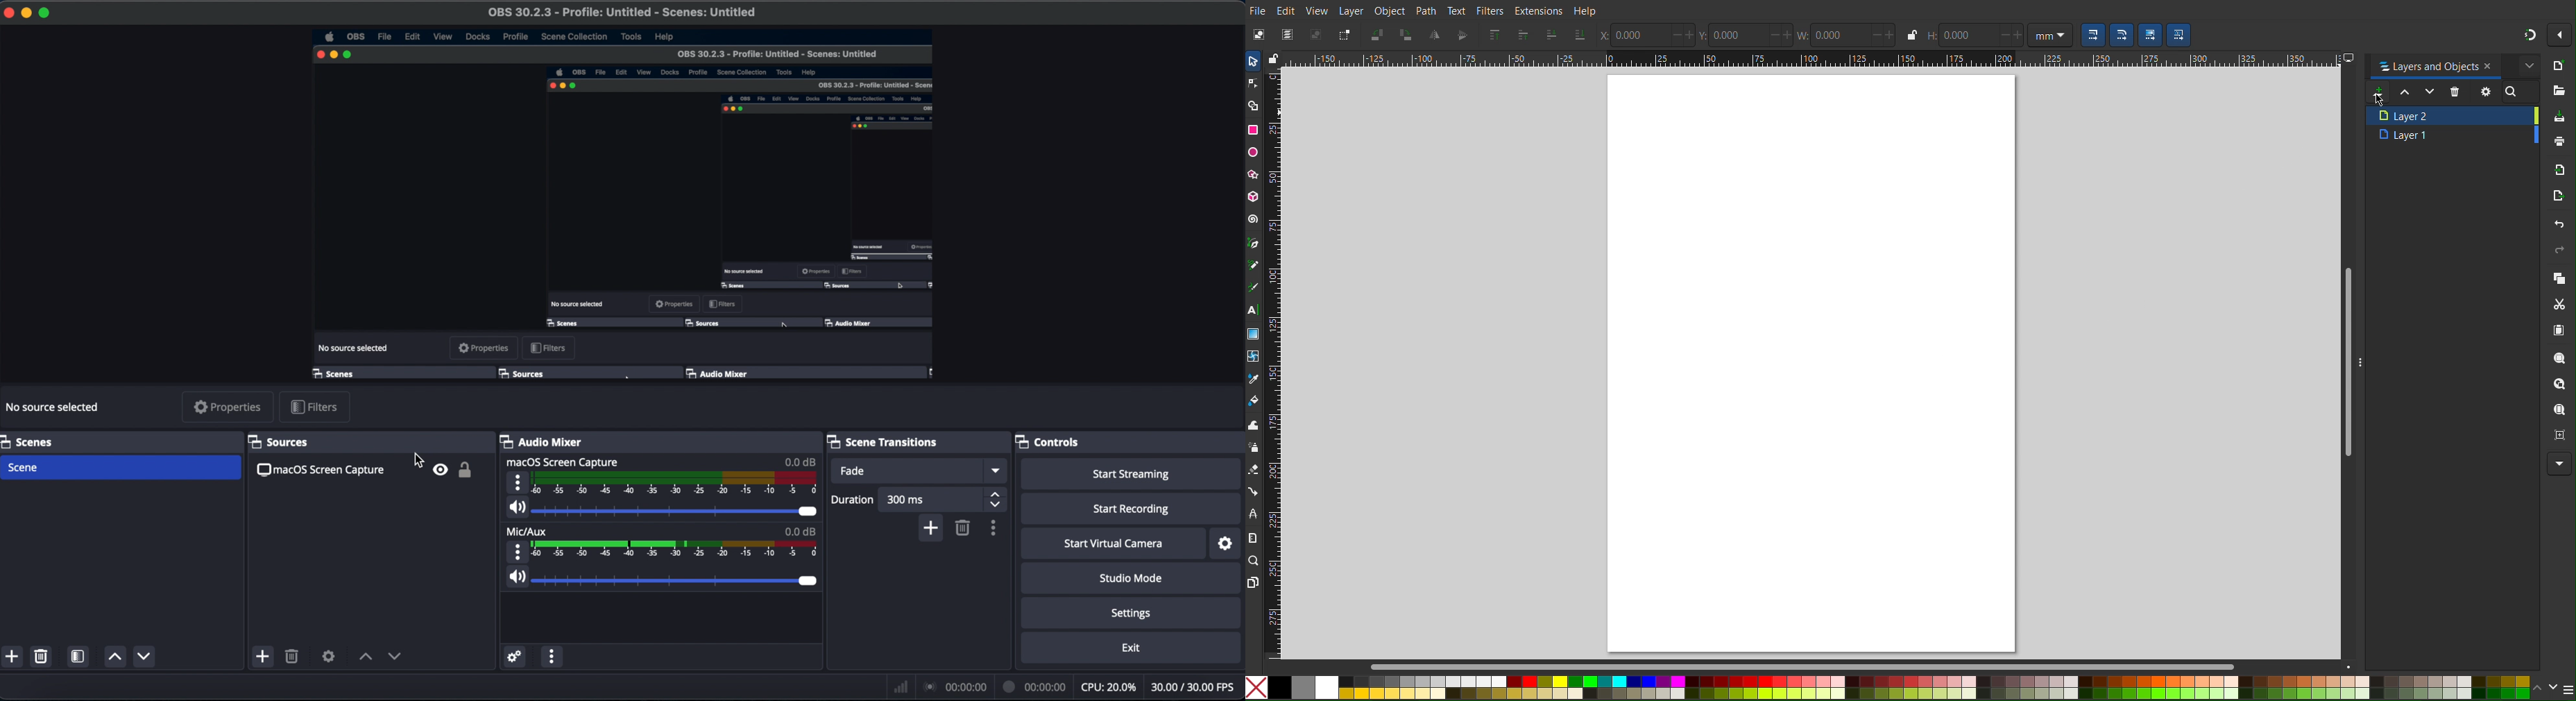 The image size is (2576, 728). I want to click on fade, so click(856, 471).